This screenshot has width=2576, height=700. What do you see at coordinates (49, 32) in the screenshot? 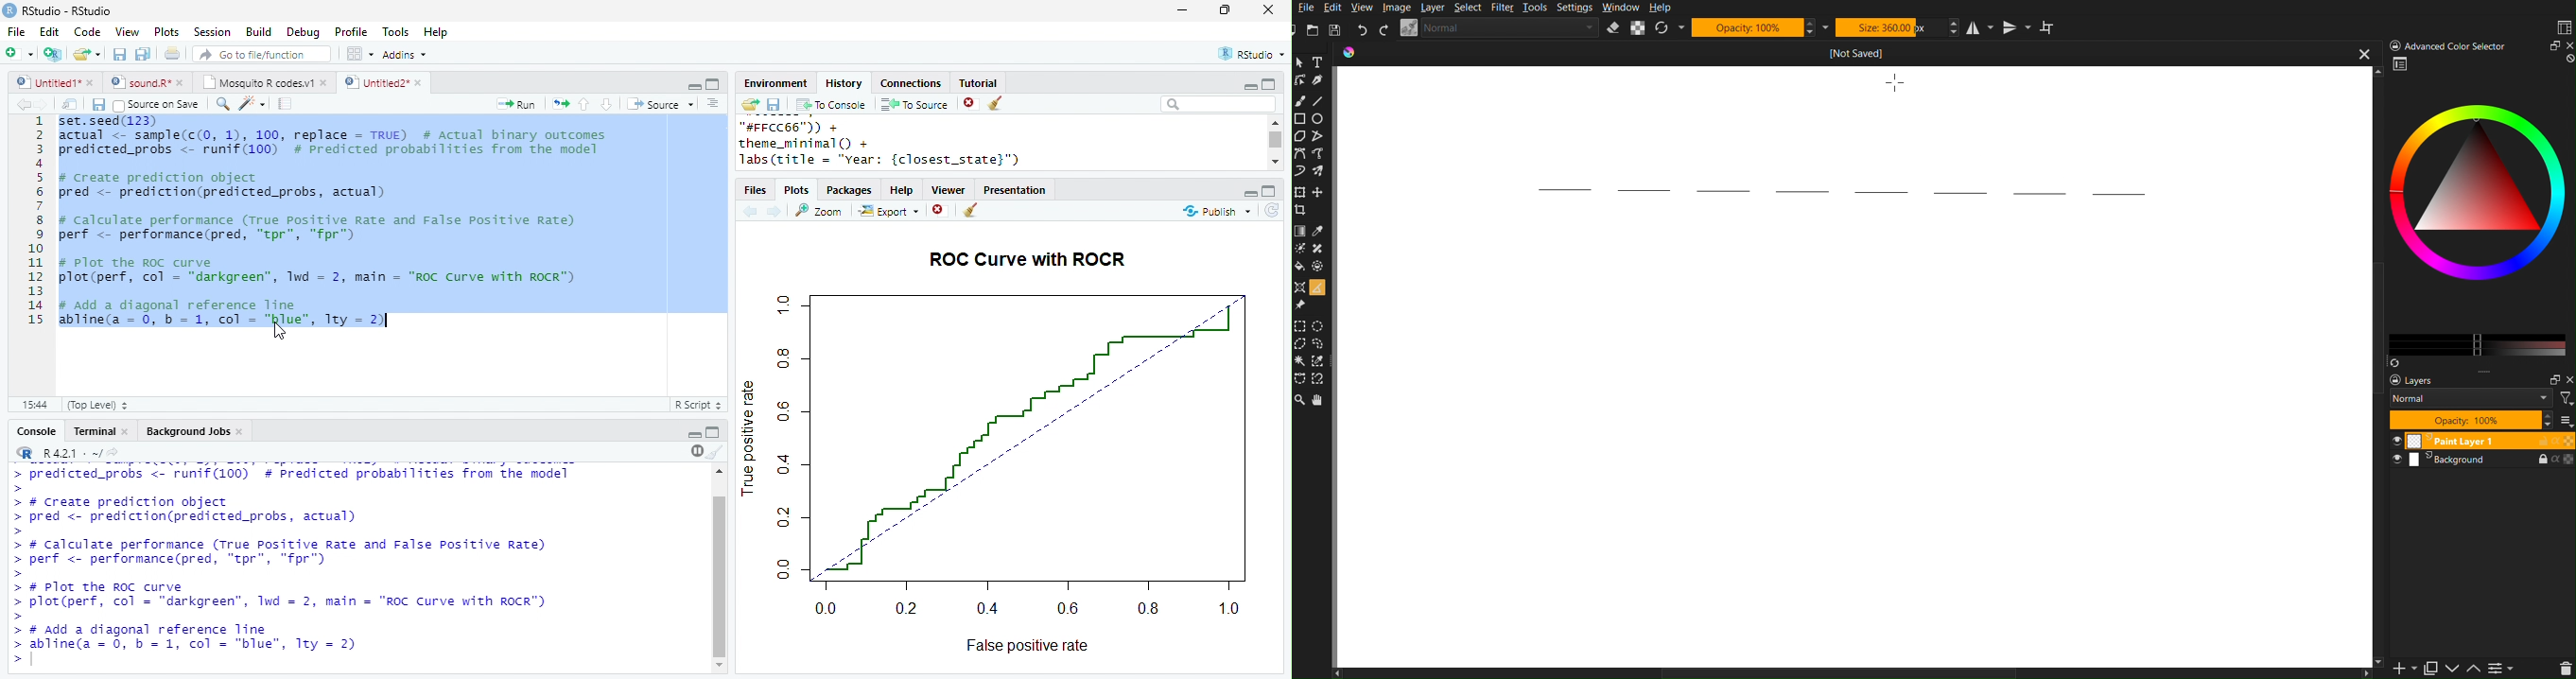
I see `Edit` at bounding box center [49, 32].